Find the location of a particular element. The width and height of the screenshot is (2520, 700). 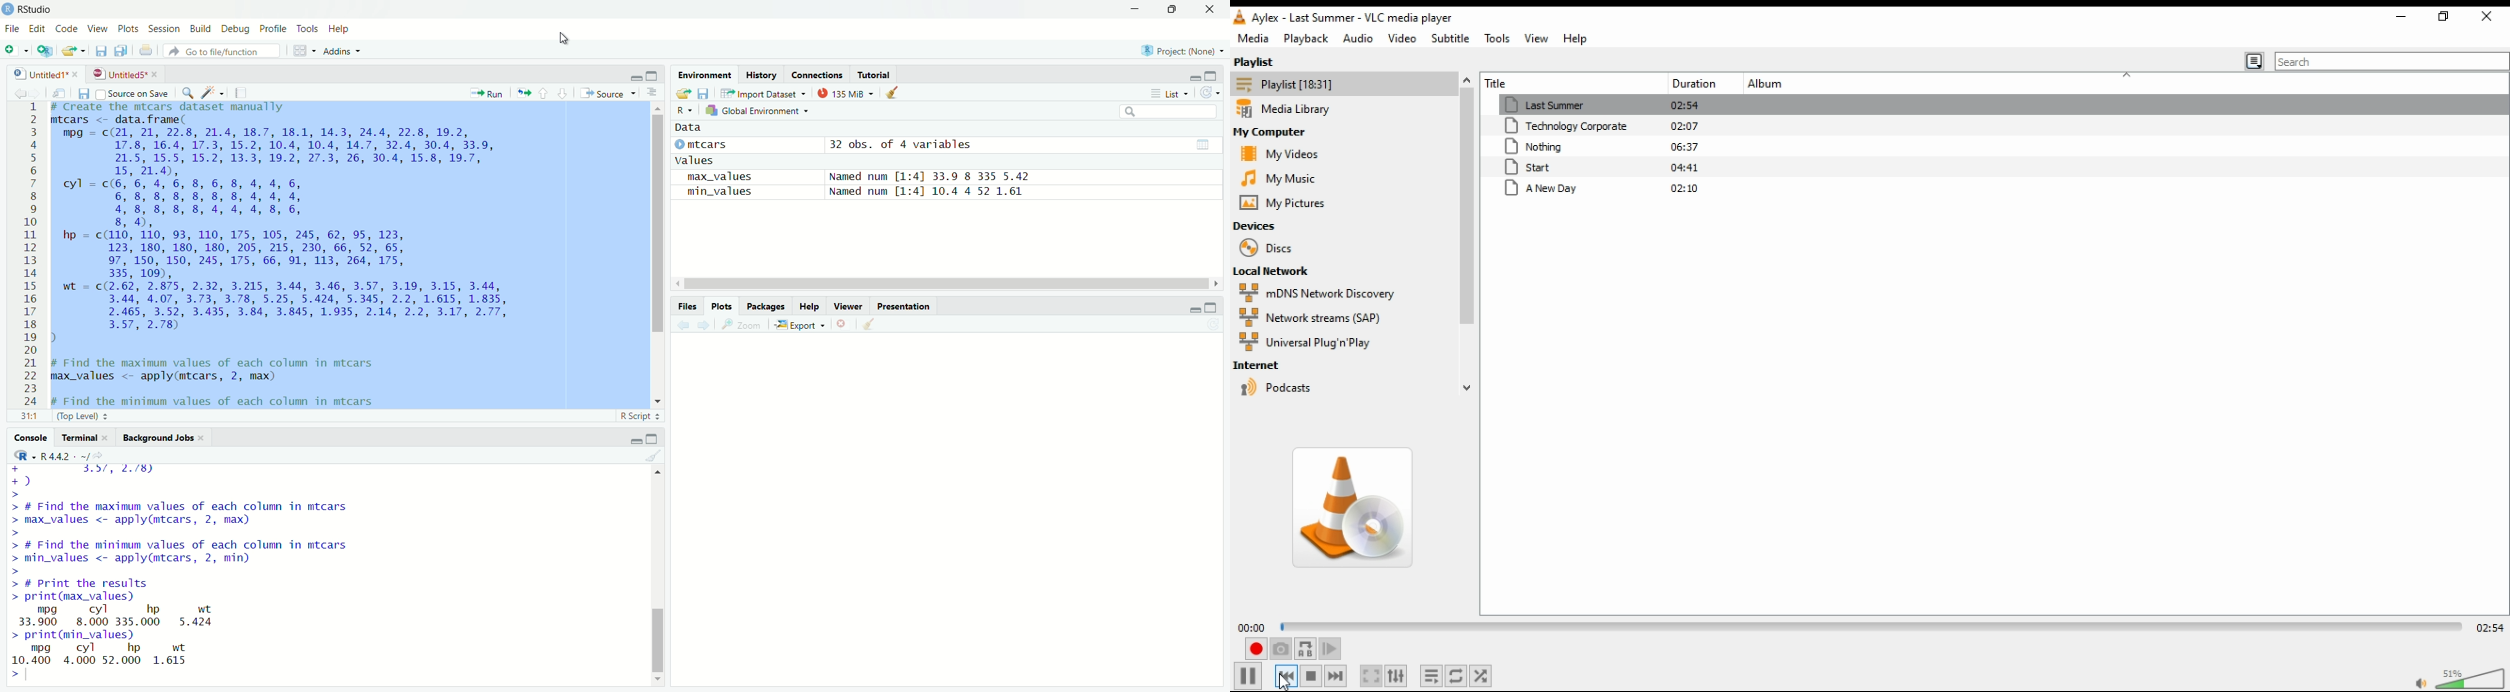

clear is located at coordinates (897, 95).